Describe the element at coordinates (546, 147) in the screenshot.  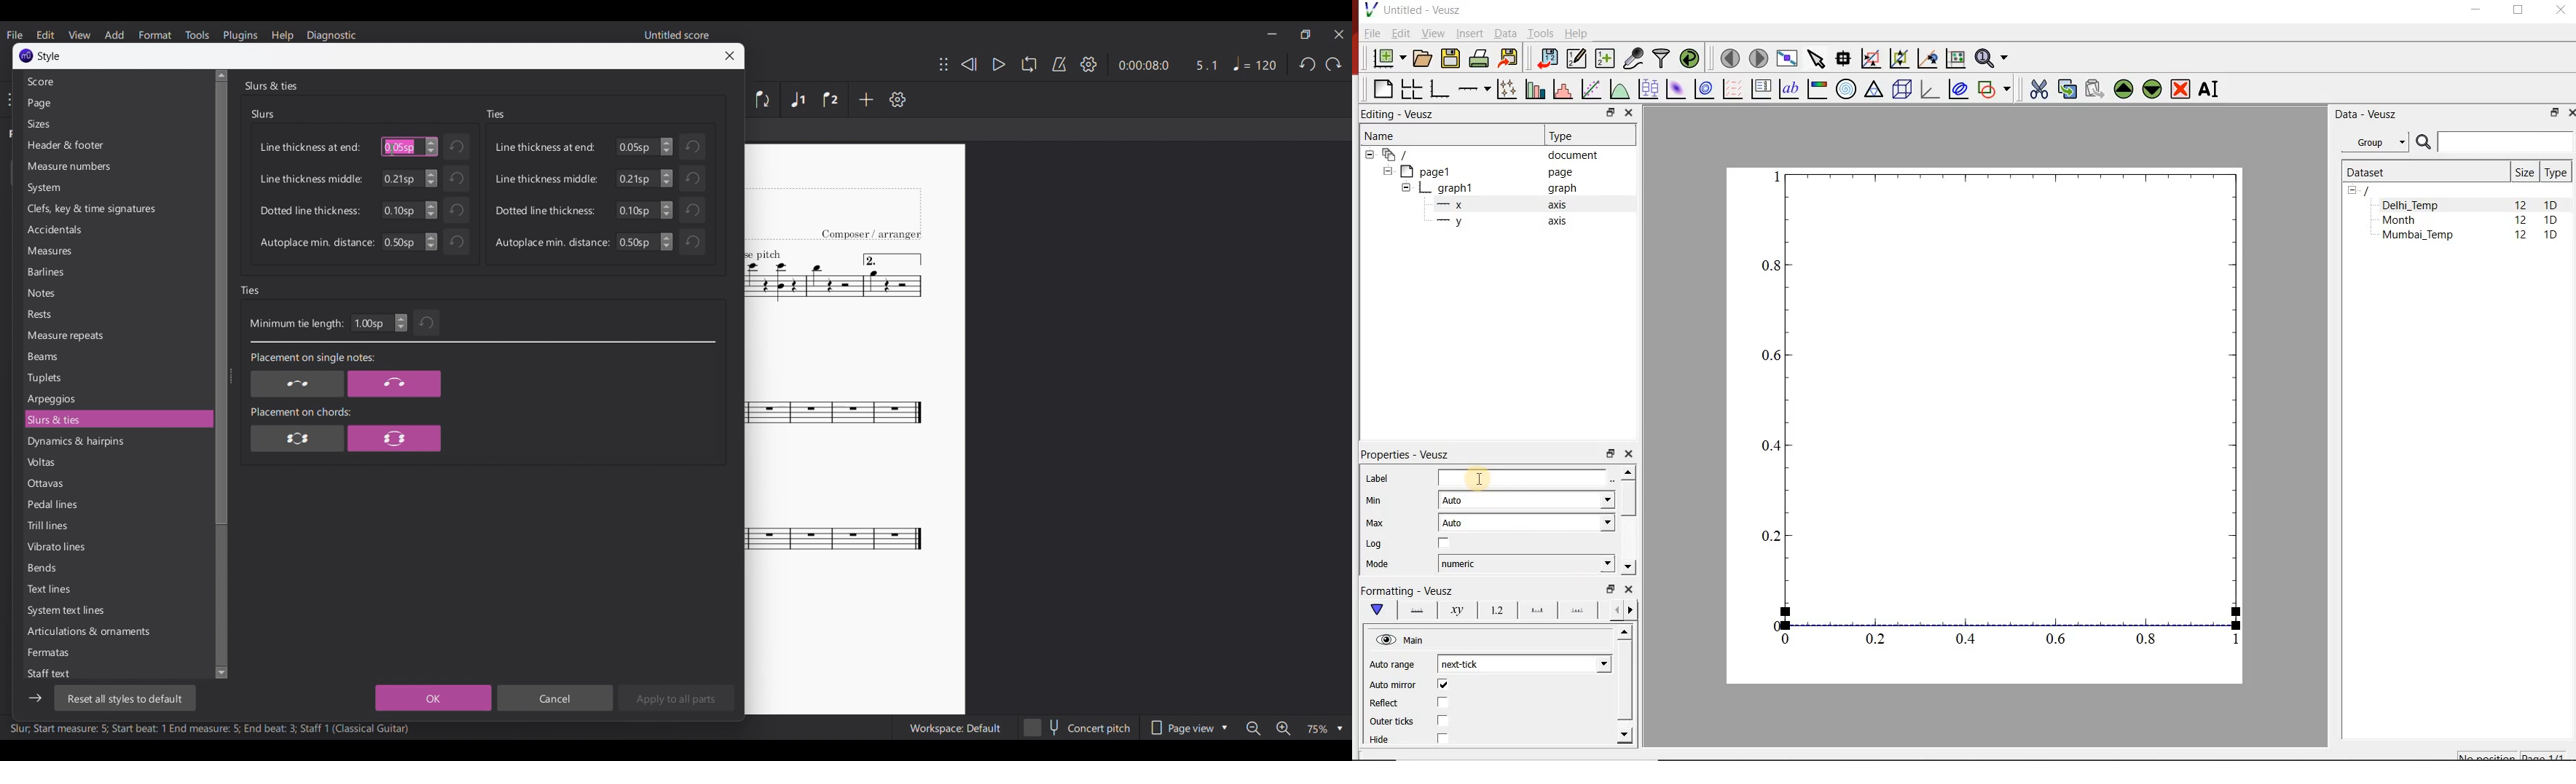
I see `Line thickness at end` at that location.